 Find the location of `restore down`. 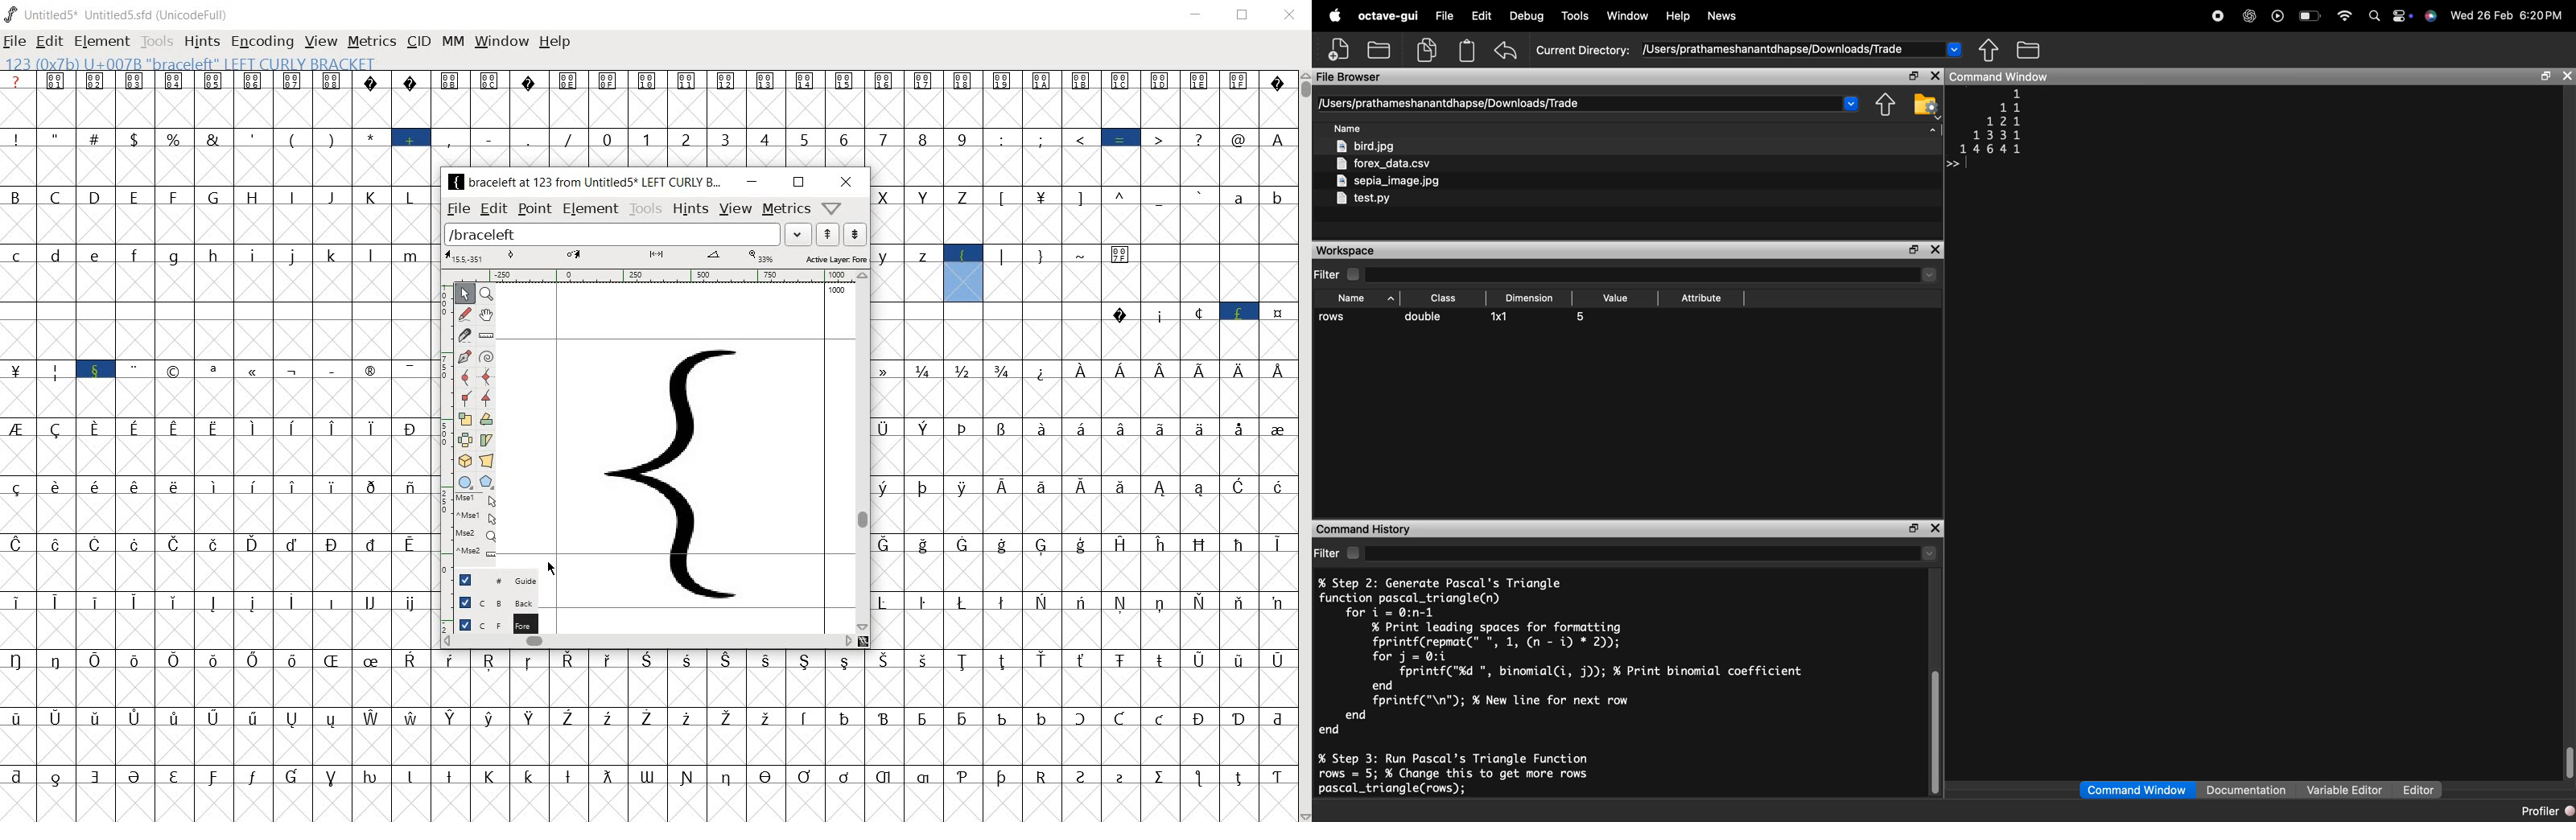

restore down is located at coordinates (1244, 16).